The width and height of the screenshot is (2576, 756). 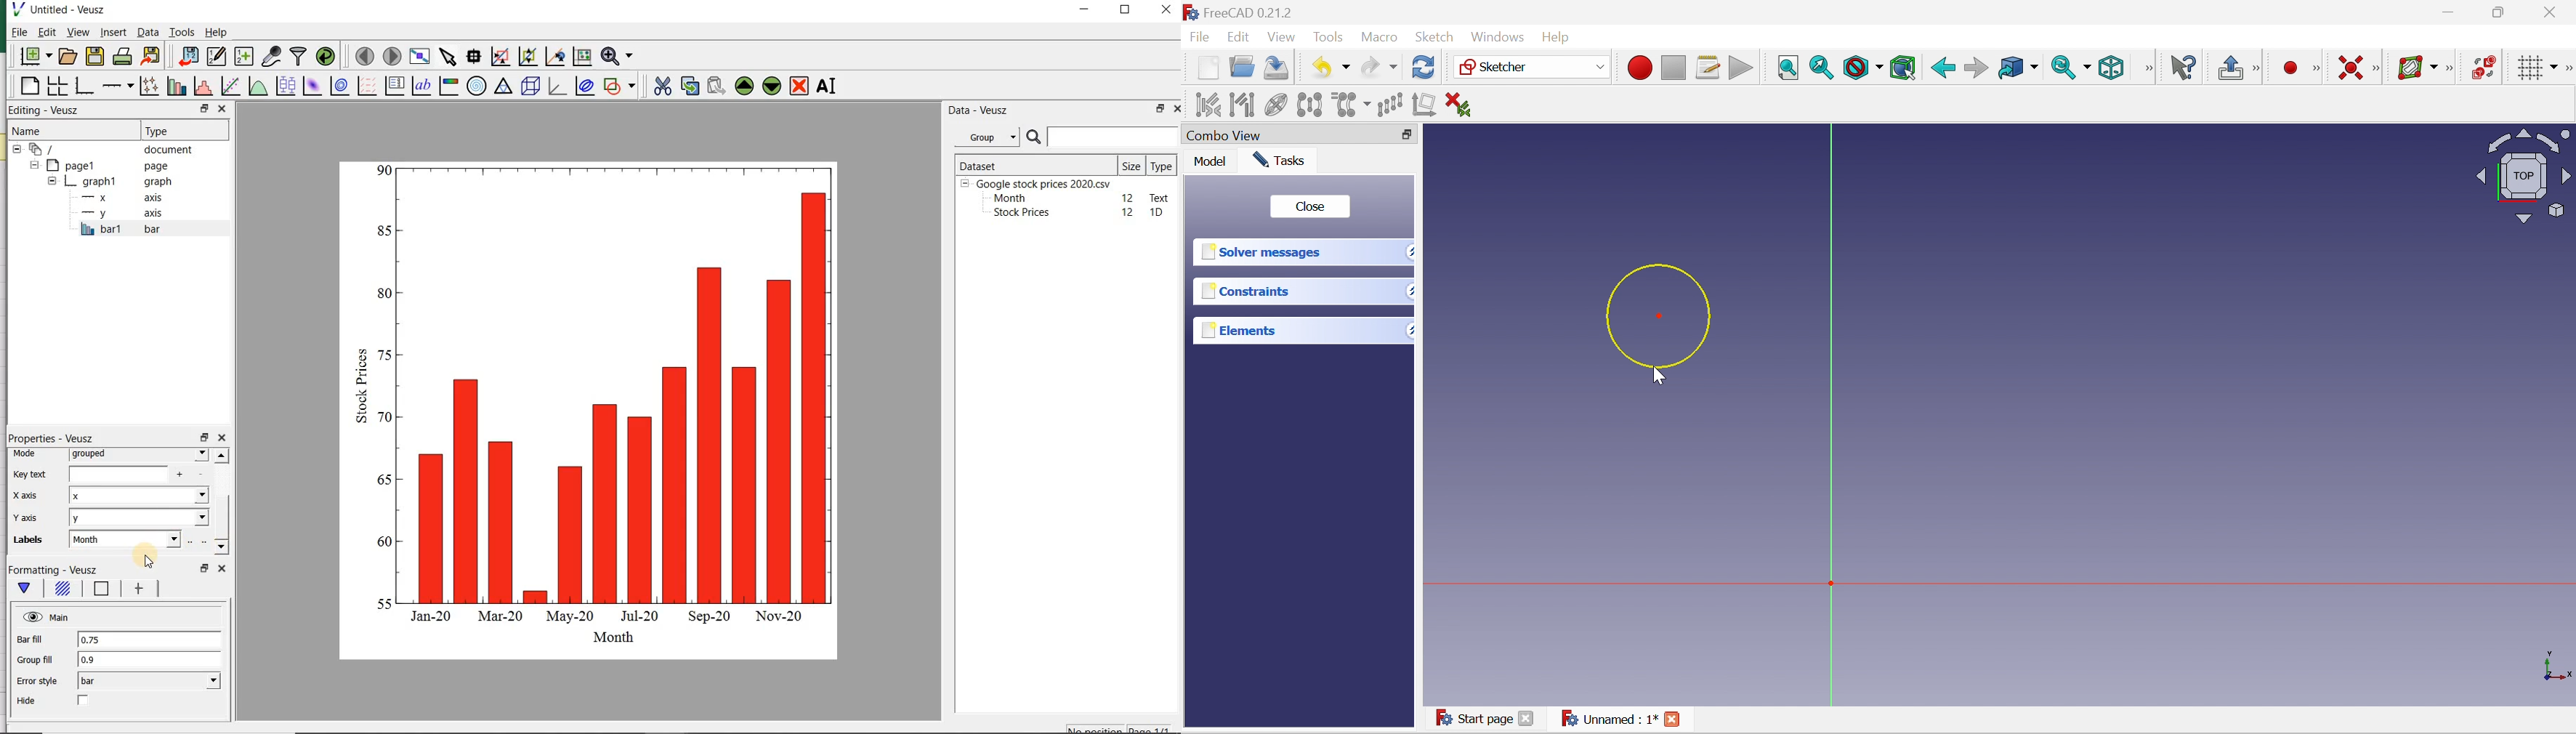 What do you see at coordinates (116, 198) in the screenshot?
I see `x axis` at bounding box center [116, 198].